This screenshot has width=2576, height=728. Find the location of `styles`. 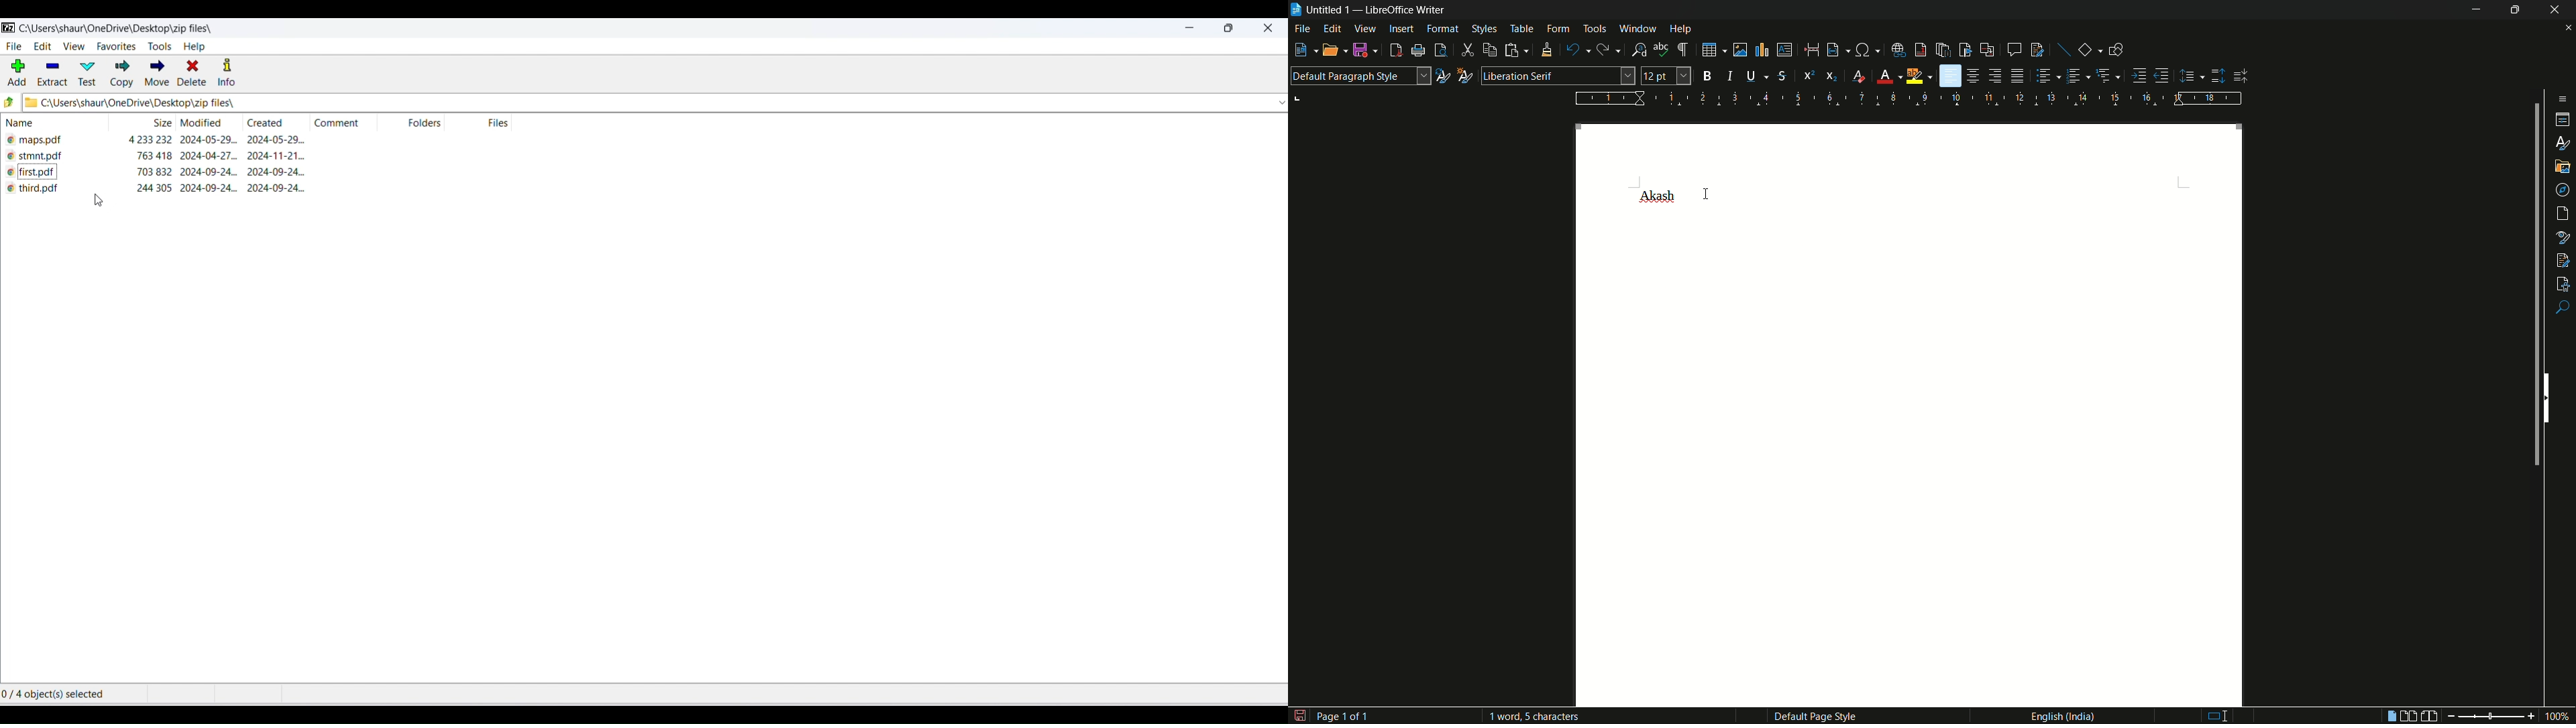

styles is located at coordinates (2564, 142).